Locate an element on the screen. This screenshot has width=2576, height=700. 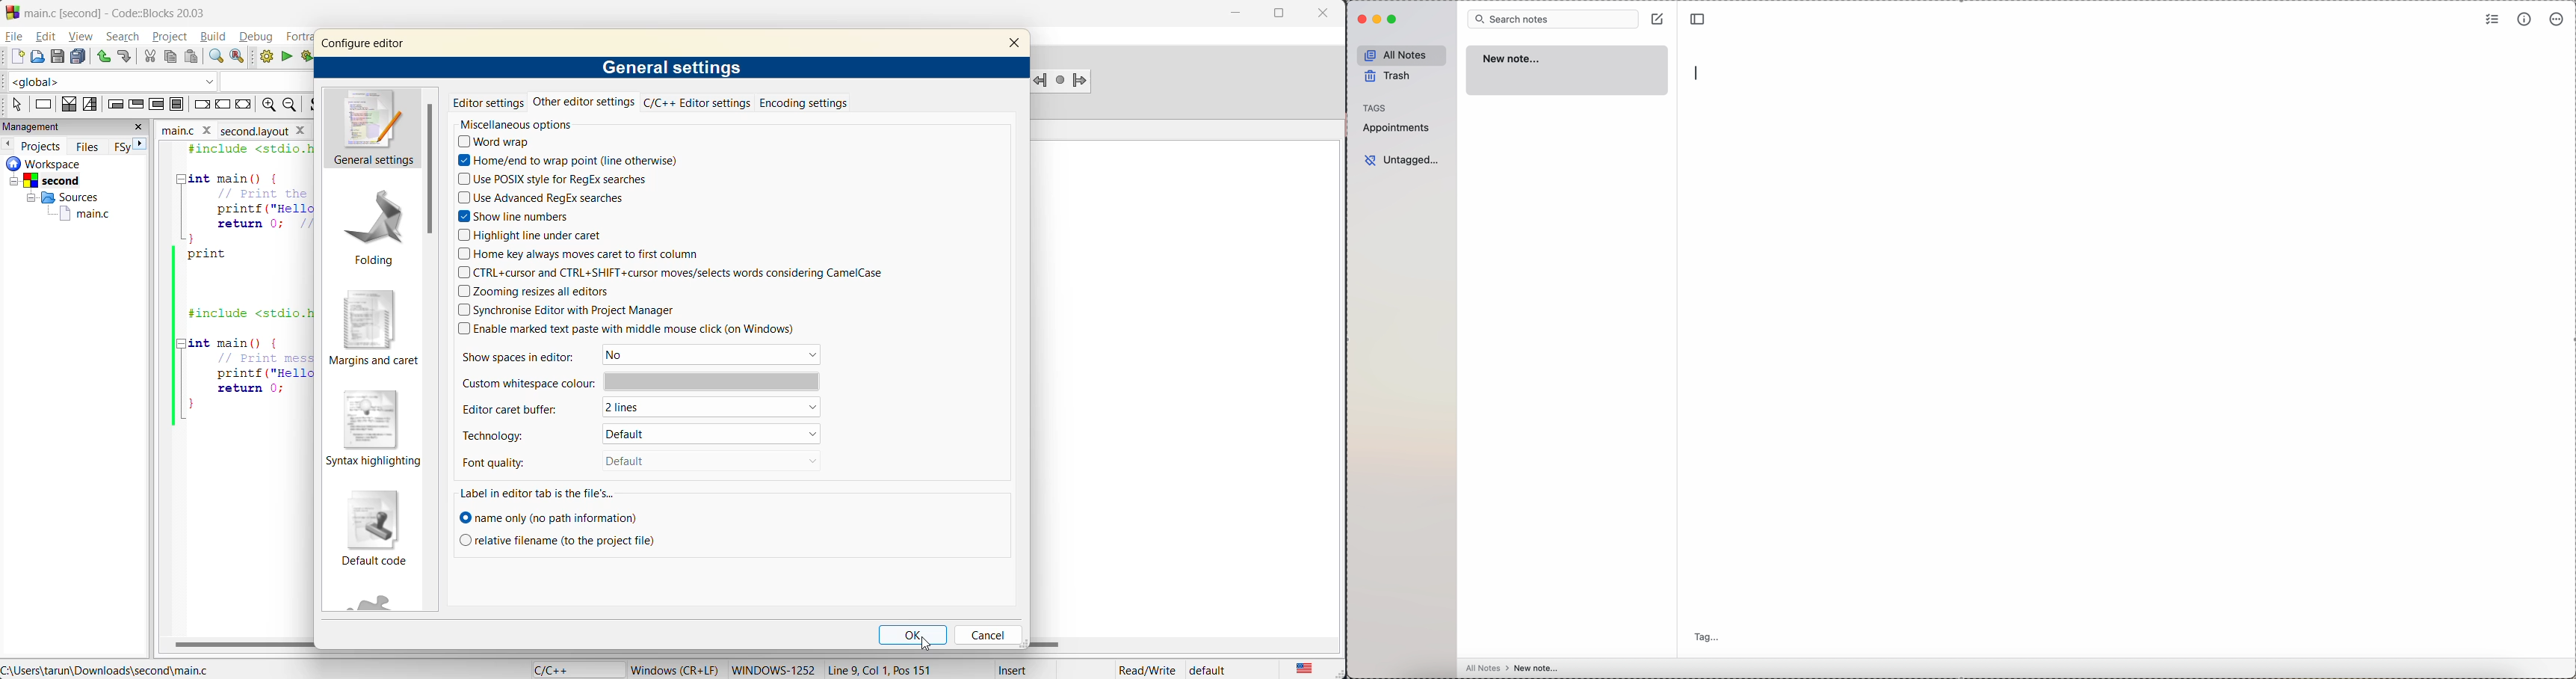
word wrap is located at coordinates (499, 141).